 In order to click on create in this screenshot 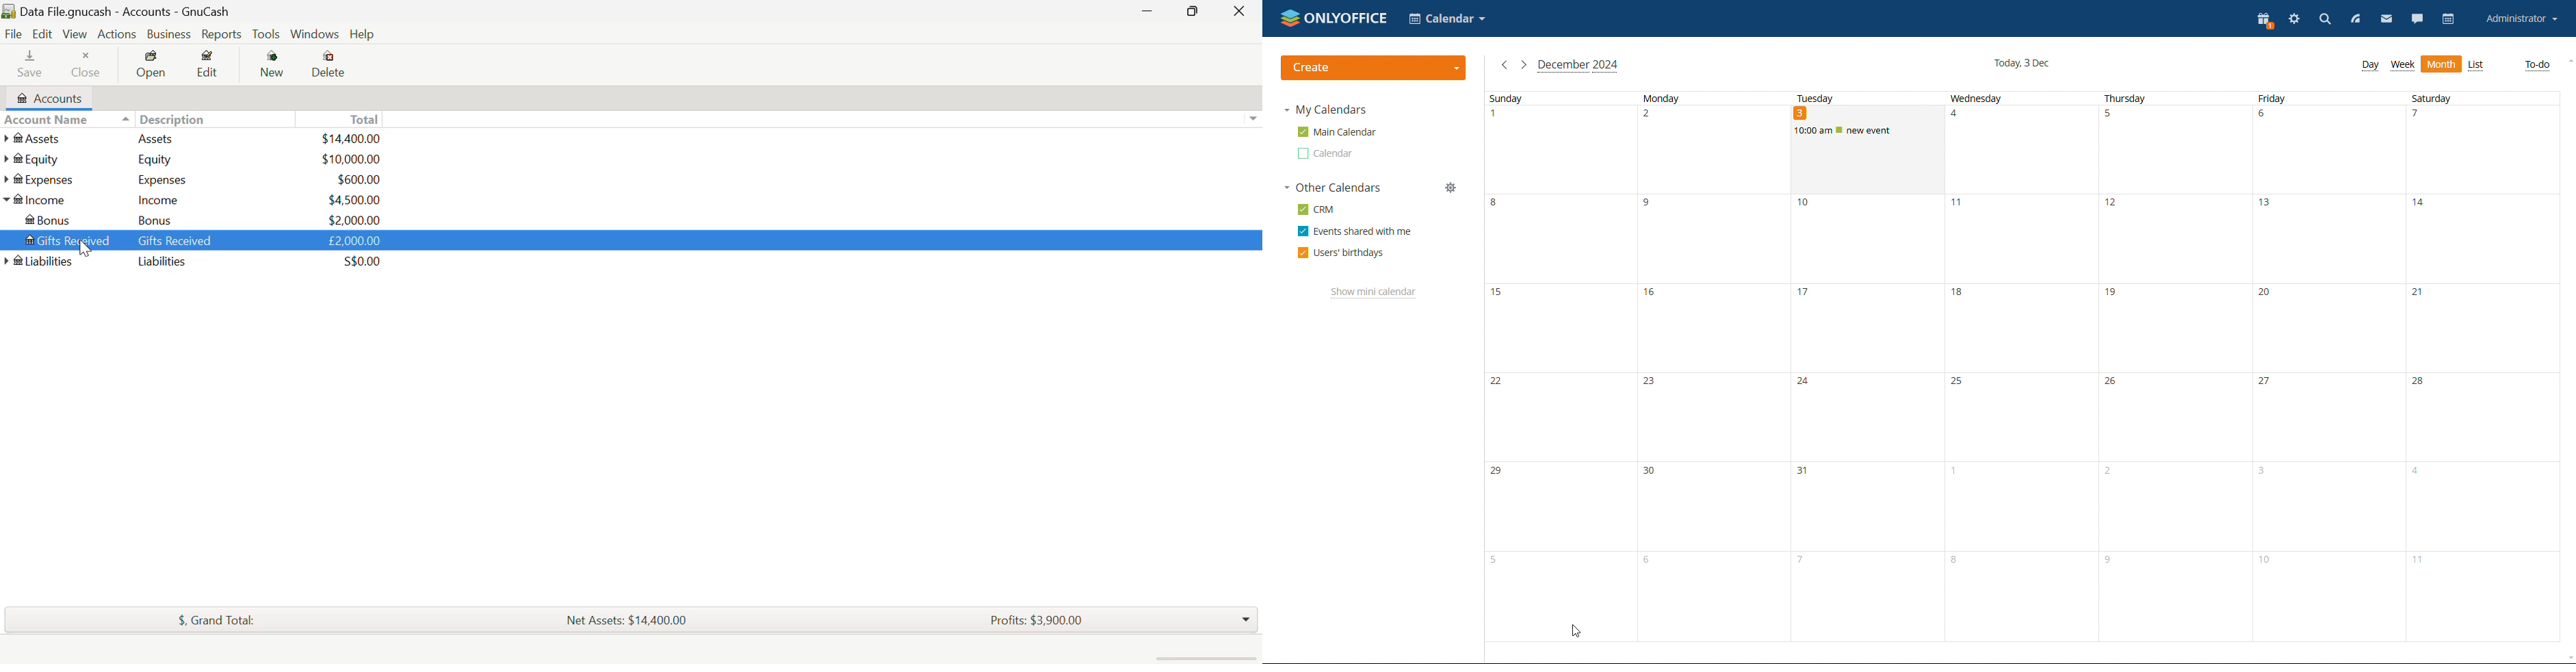, I will do `click(1374, 68)`.